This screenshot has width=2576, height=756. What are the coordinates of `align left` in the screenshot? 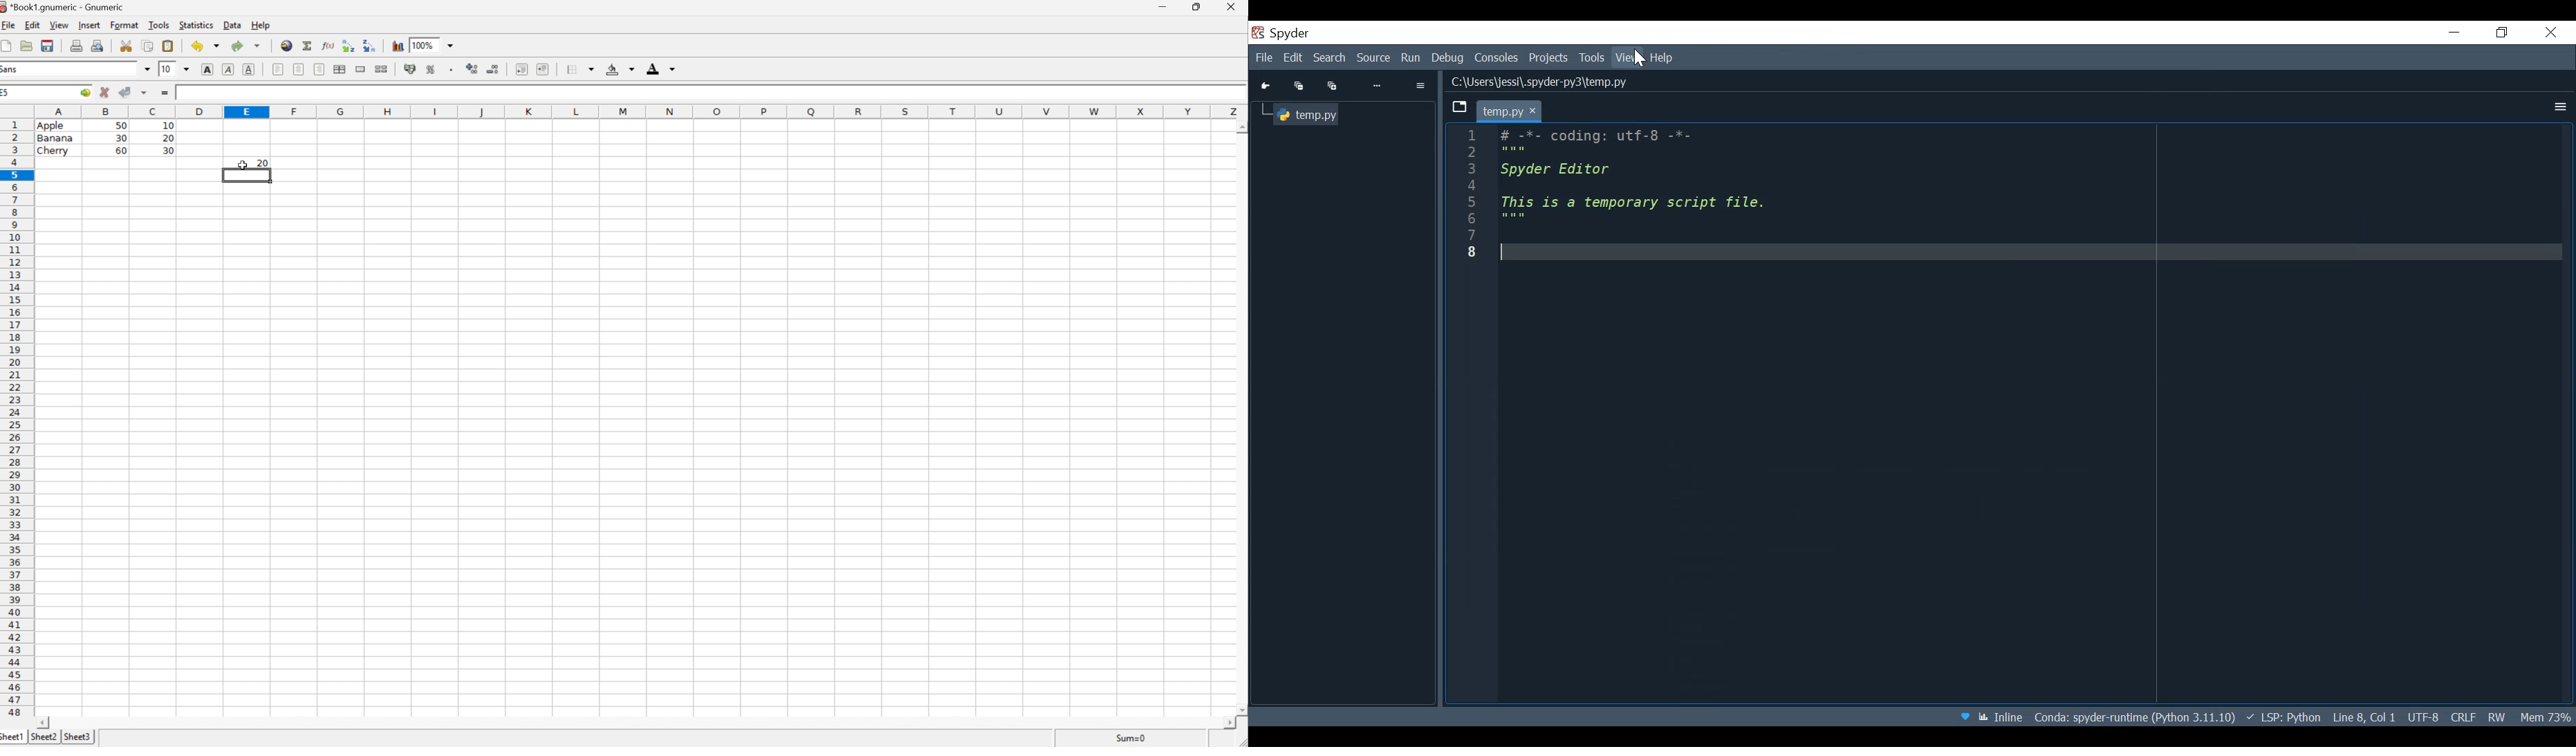 It's located at (275, 69).